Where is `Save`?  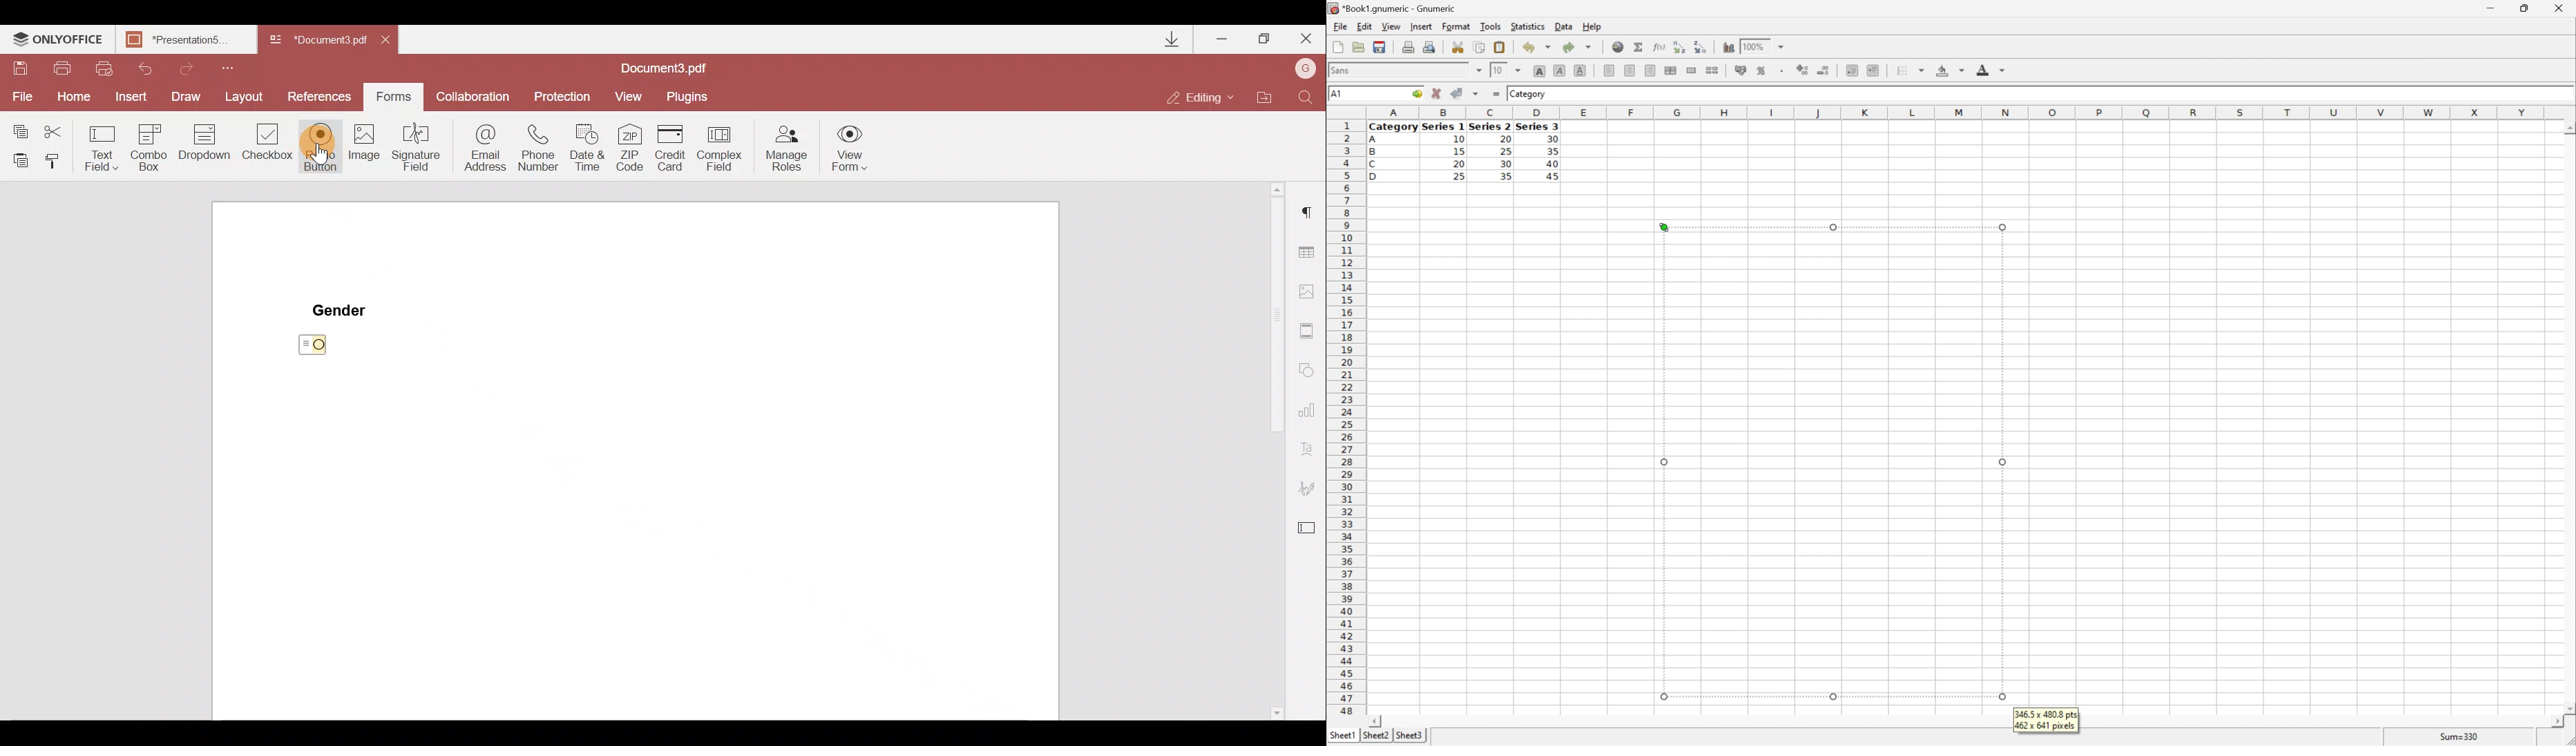 Save is located at coordinates (22, 69).